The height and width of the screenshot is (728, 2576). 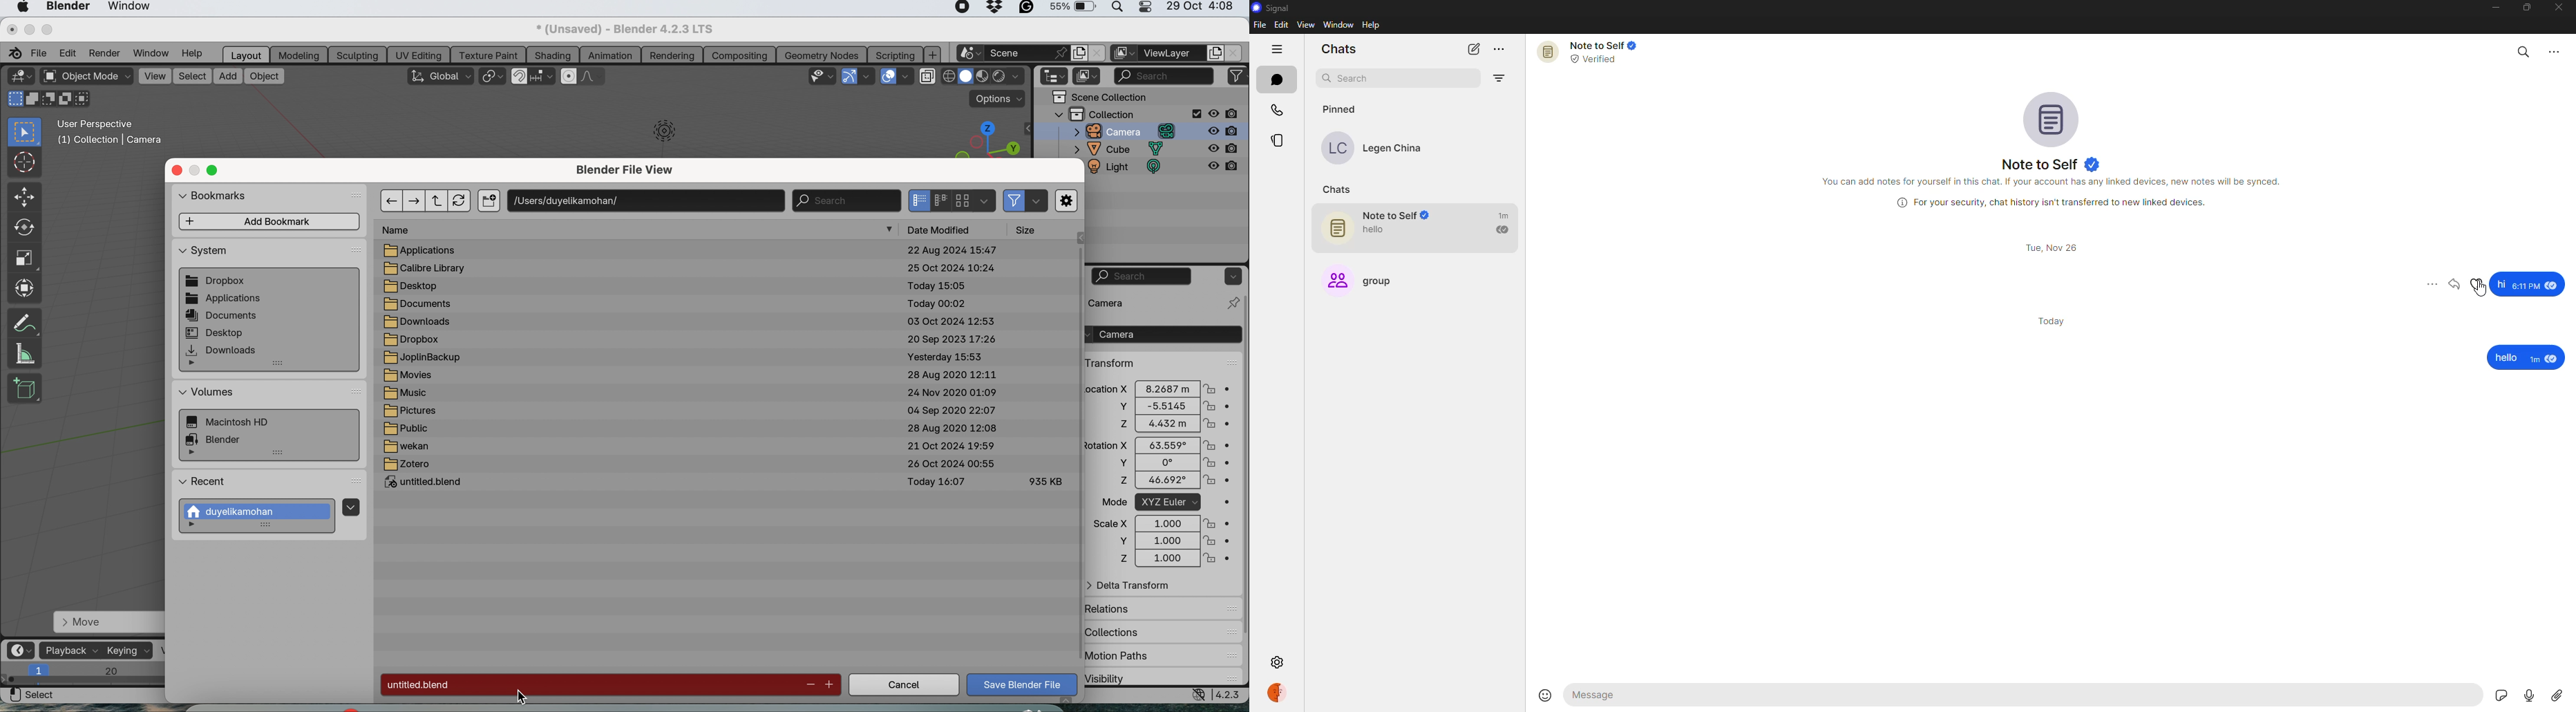 What do you see at coordinates (40, 51) in the screenshot?
I see `file` at bounding box center [40, 51].